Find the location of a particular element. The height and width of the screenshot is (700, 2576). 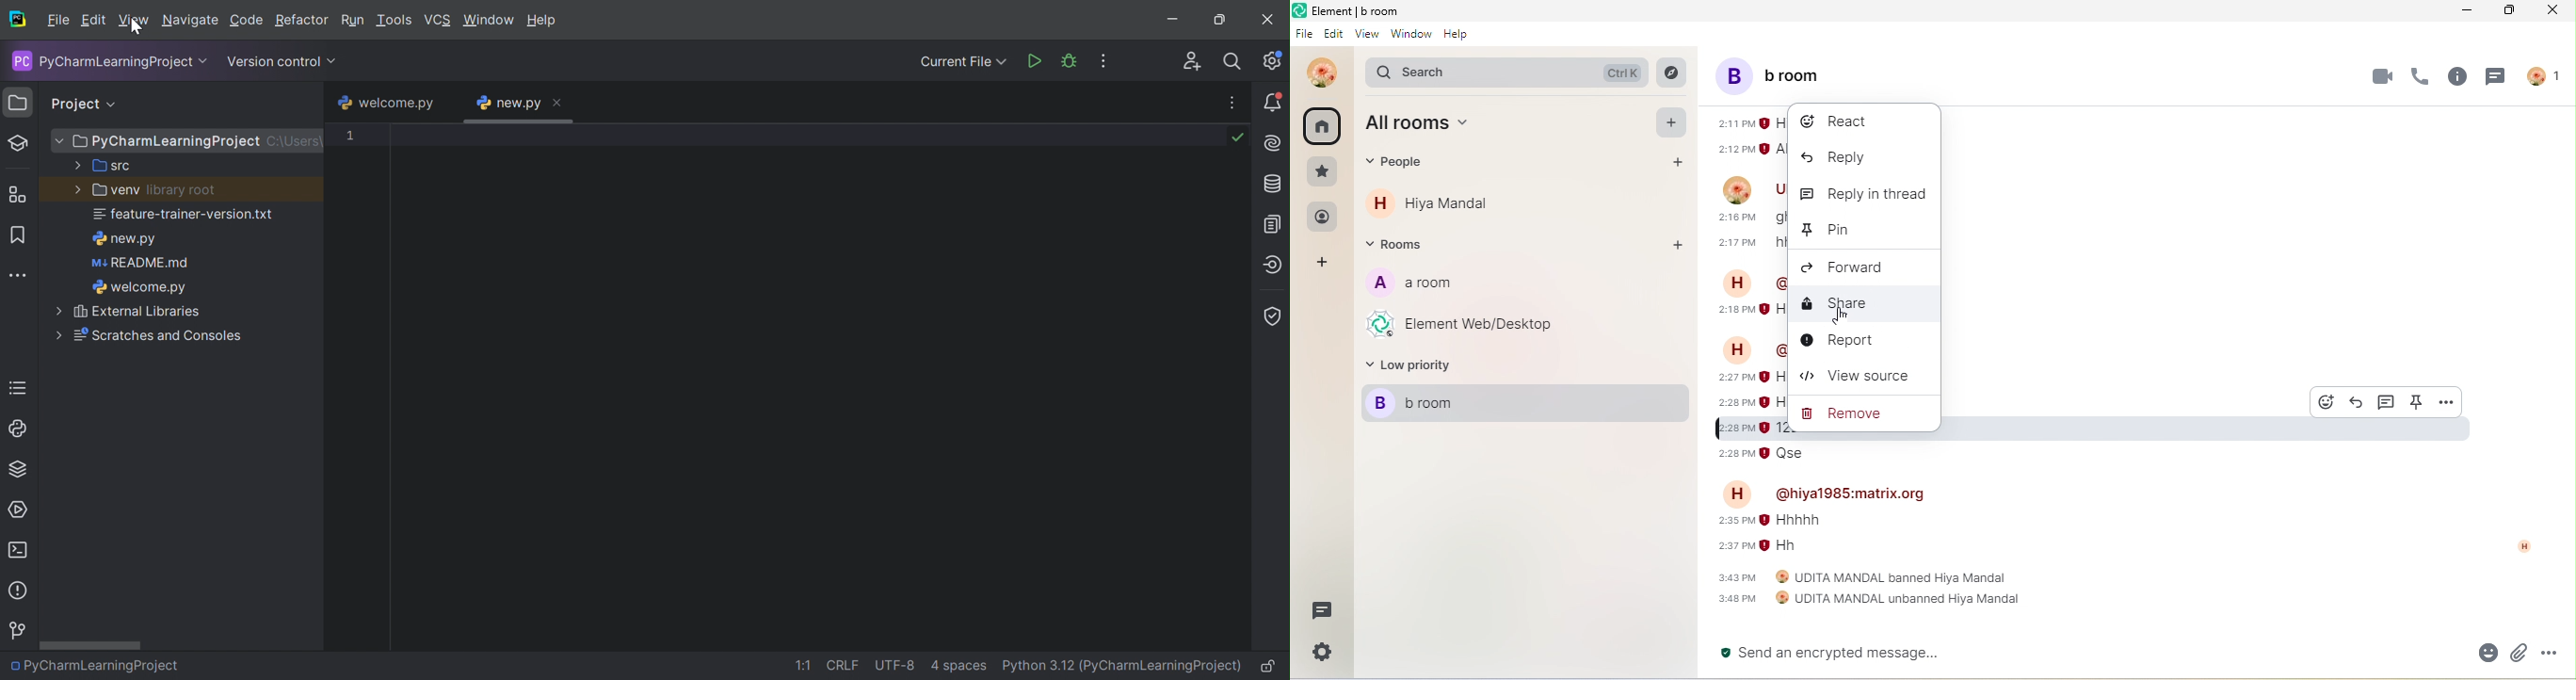

File is located at coordinates (57, 20).